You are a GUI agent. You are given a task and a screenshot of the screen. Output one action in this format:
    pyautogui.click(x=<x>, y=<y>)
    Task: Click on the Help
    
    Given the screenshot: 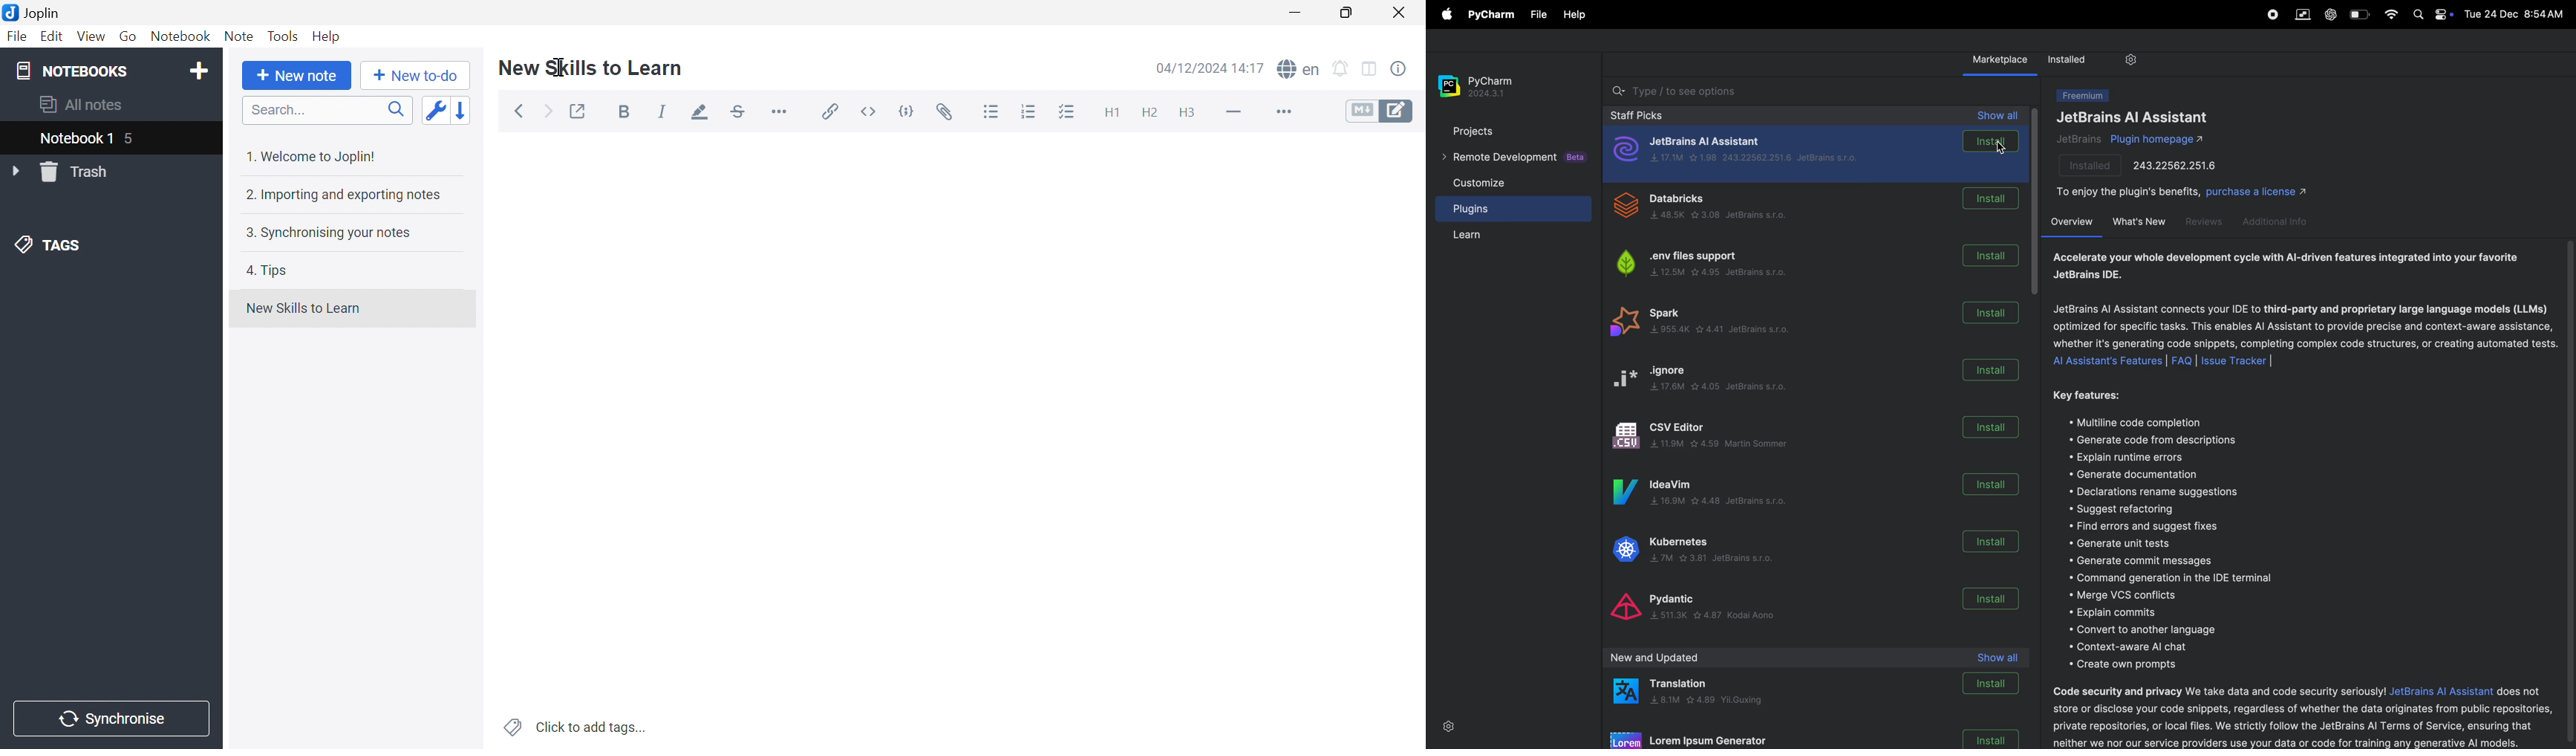 What is the action you would take?
    pyautogui.click(x=1575, y=15)
    